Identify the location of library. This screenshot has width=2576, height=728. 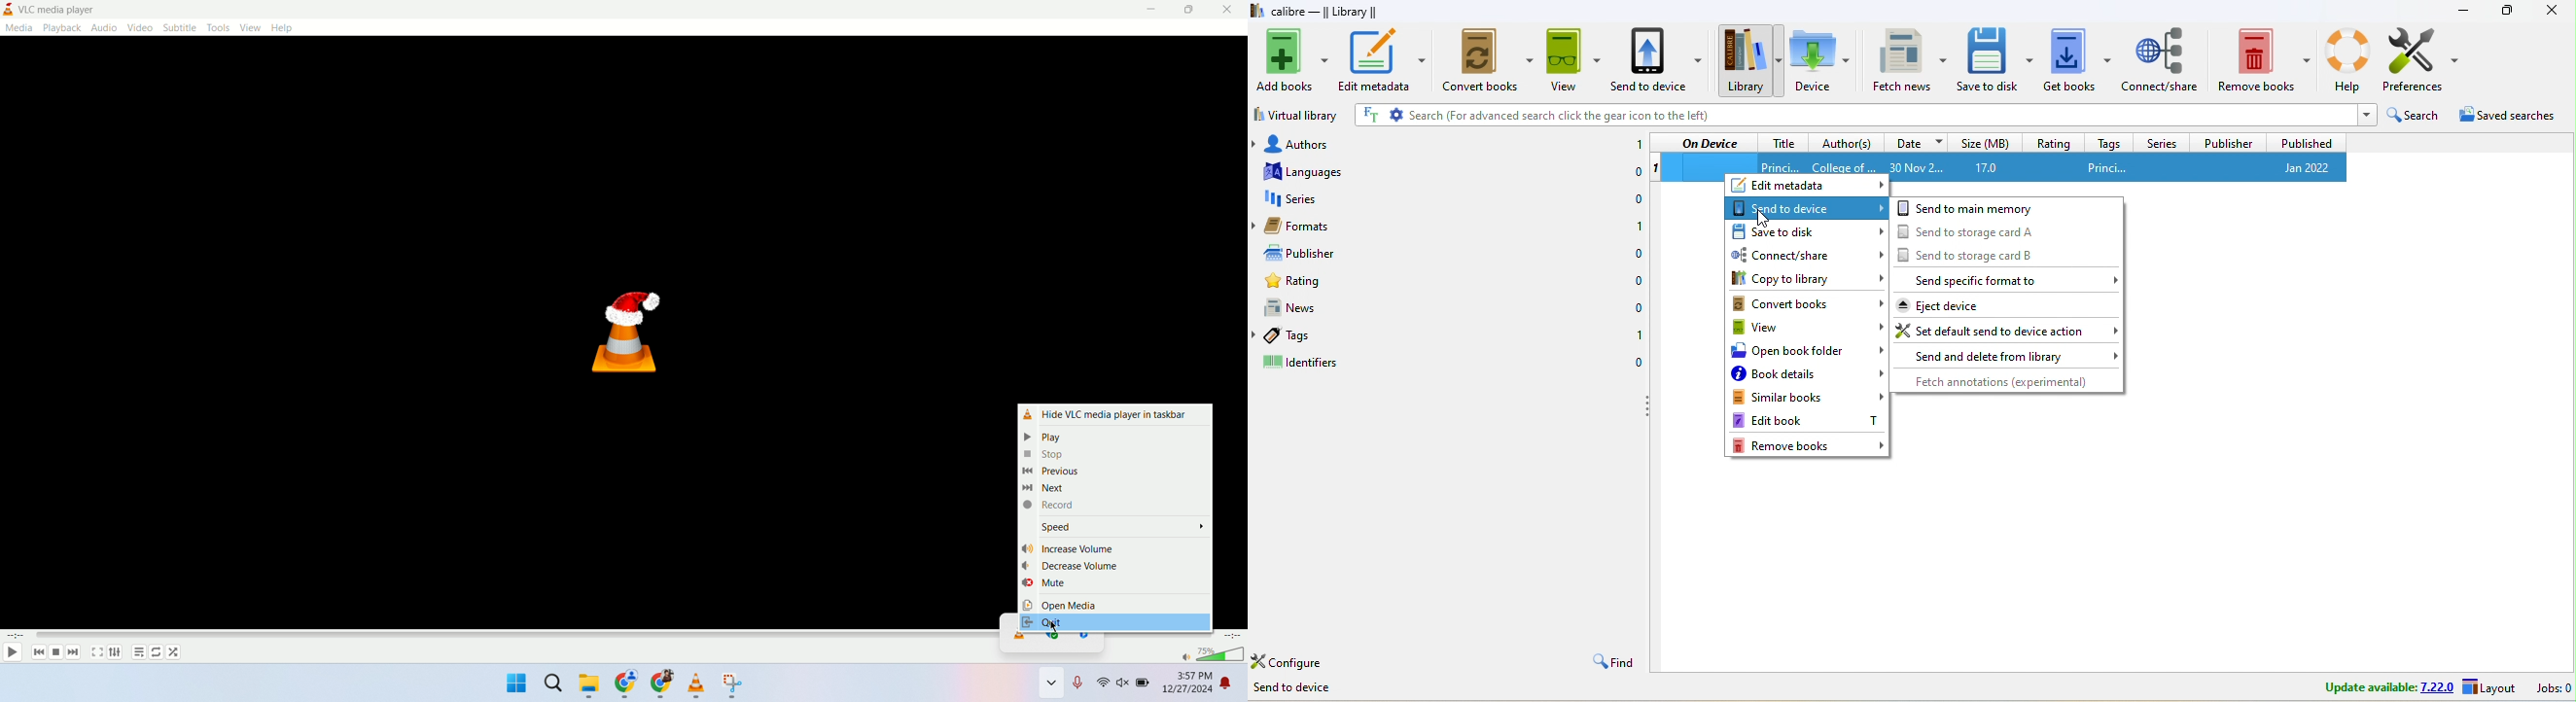
(1748, 60).